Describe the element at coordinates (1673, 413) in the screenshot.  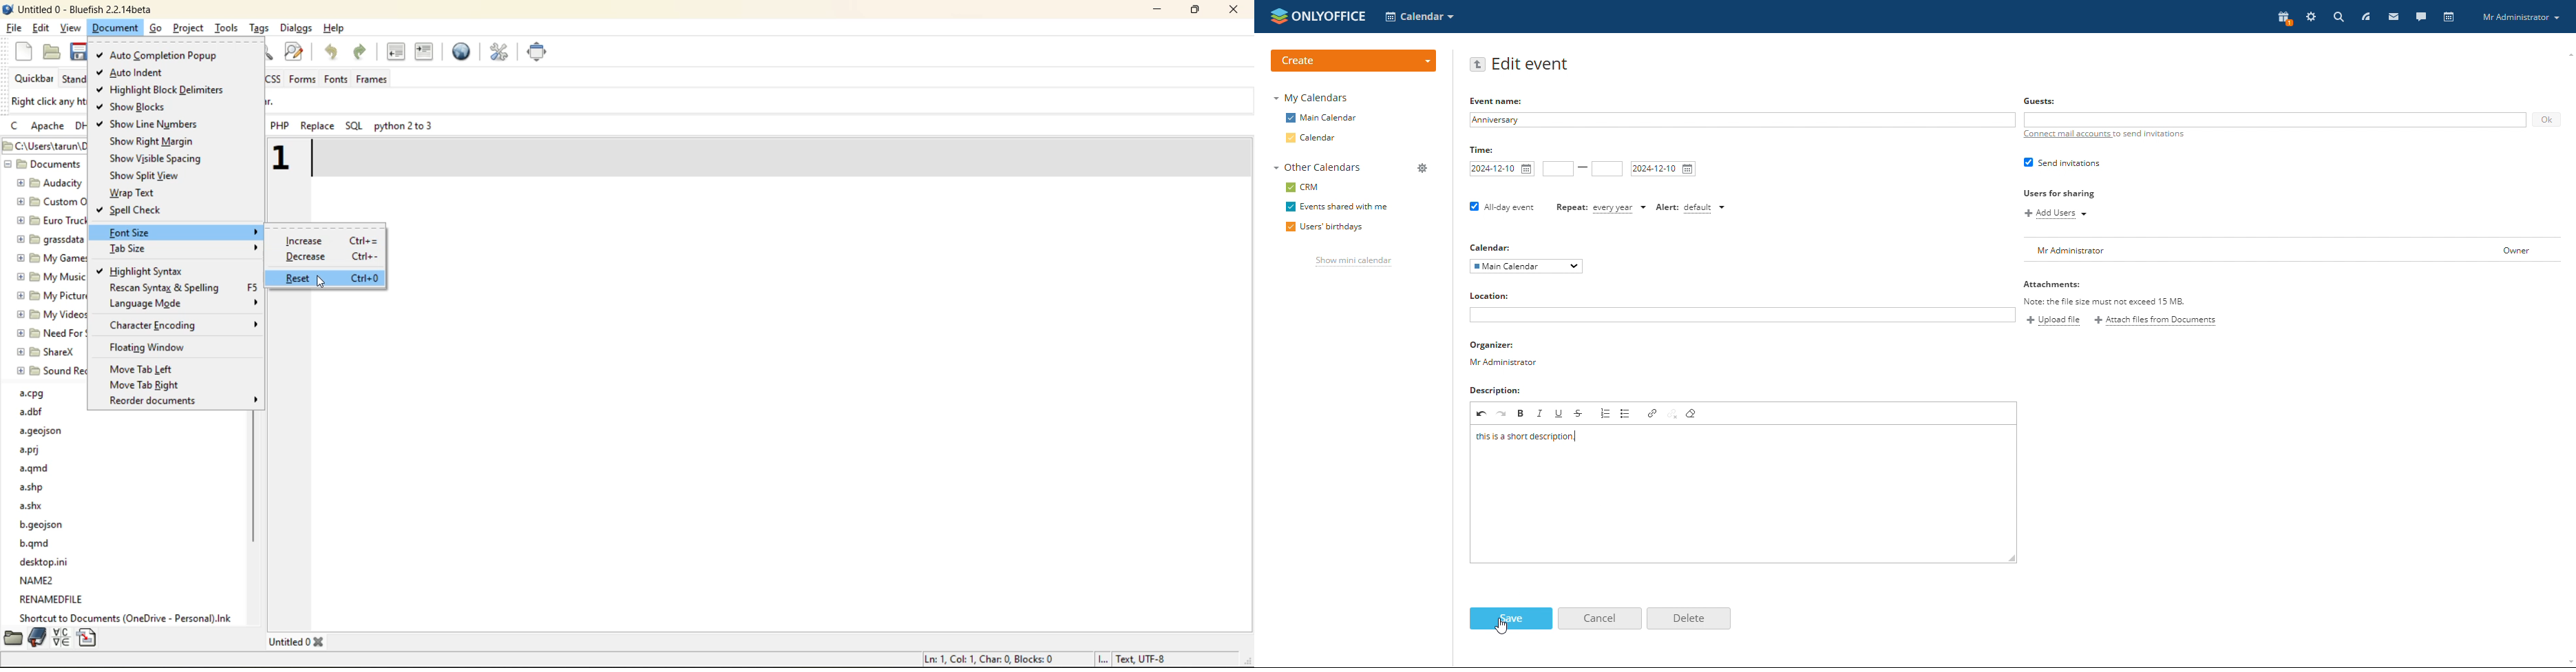
I see `unpin` at that location.